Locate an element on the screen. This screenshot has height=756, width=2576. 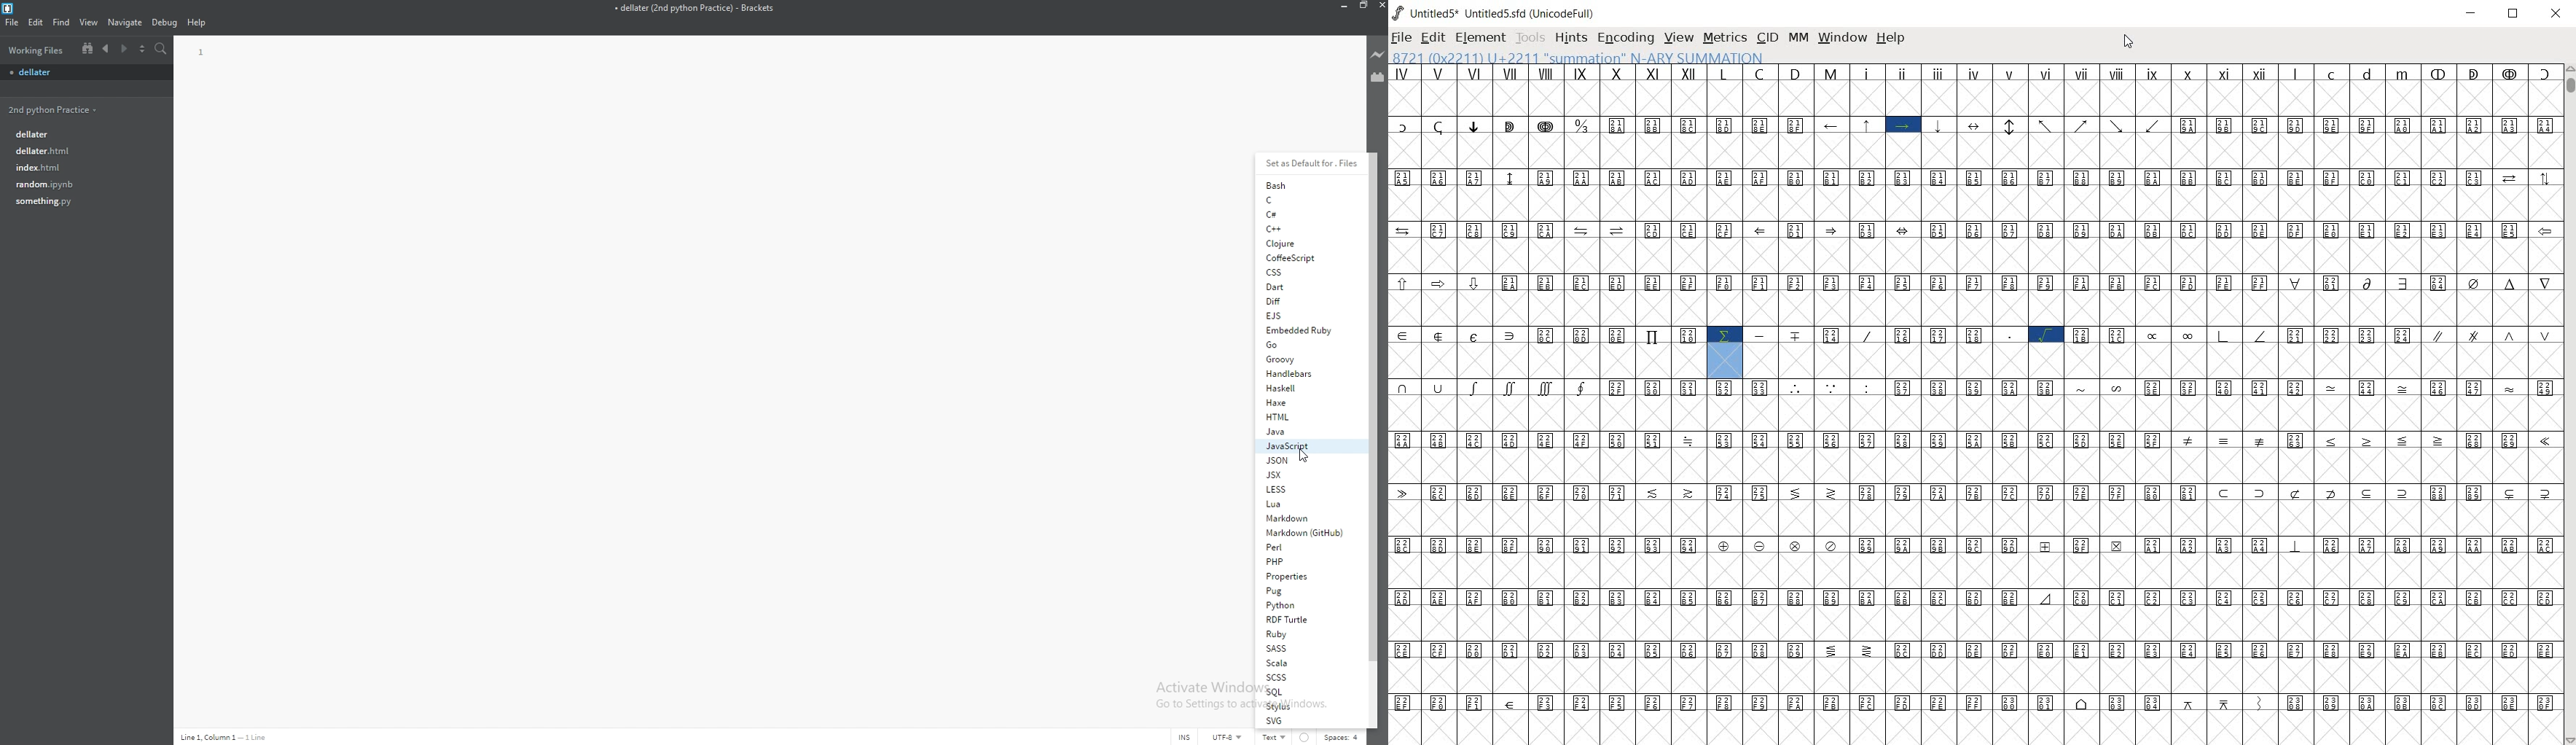
debug is located at coordinates (165, 22).